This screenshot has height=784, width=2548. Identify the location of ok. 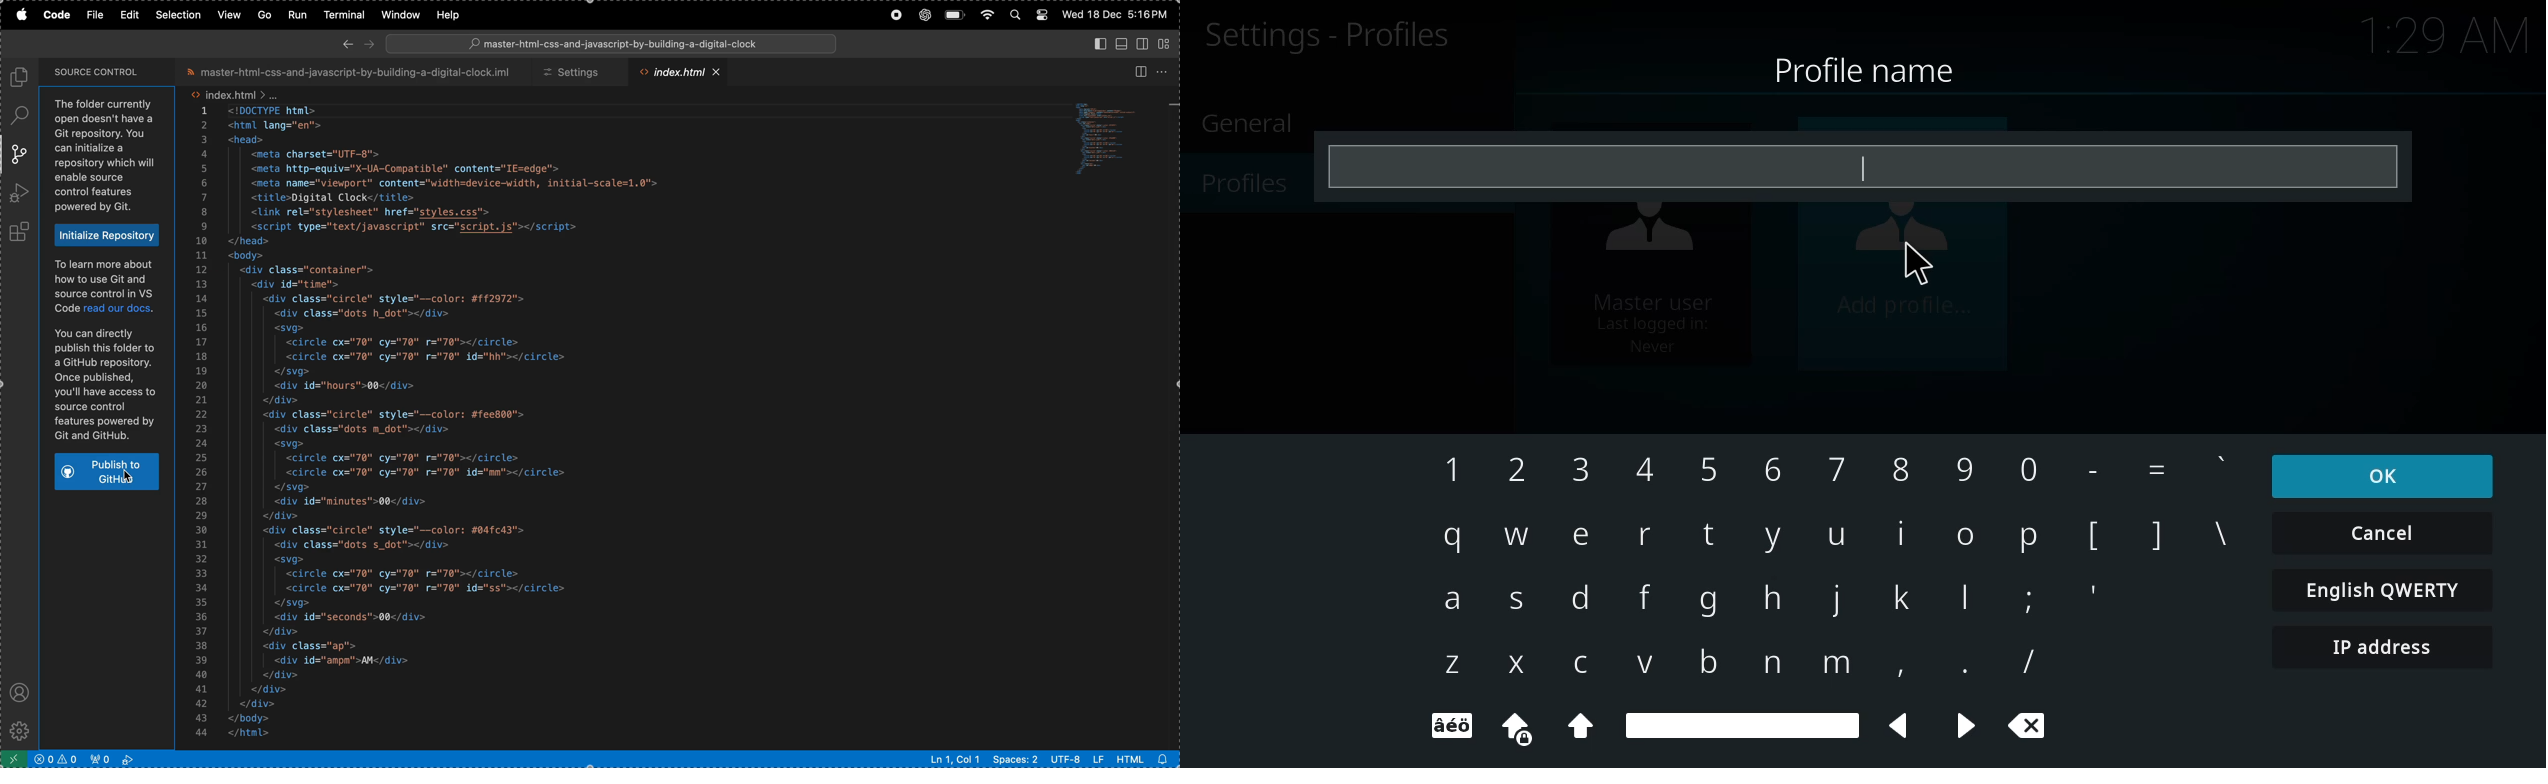
(2381, 477).